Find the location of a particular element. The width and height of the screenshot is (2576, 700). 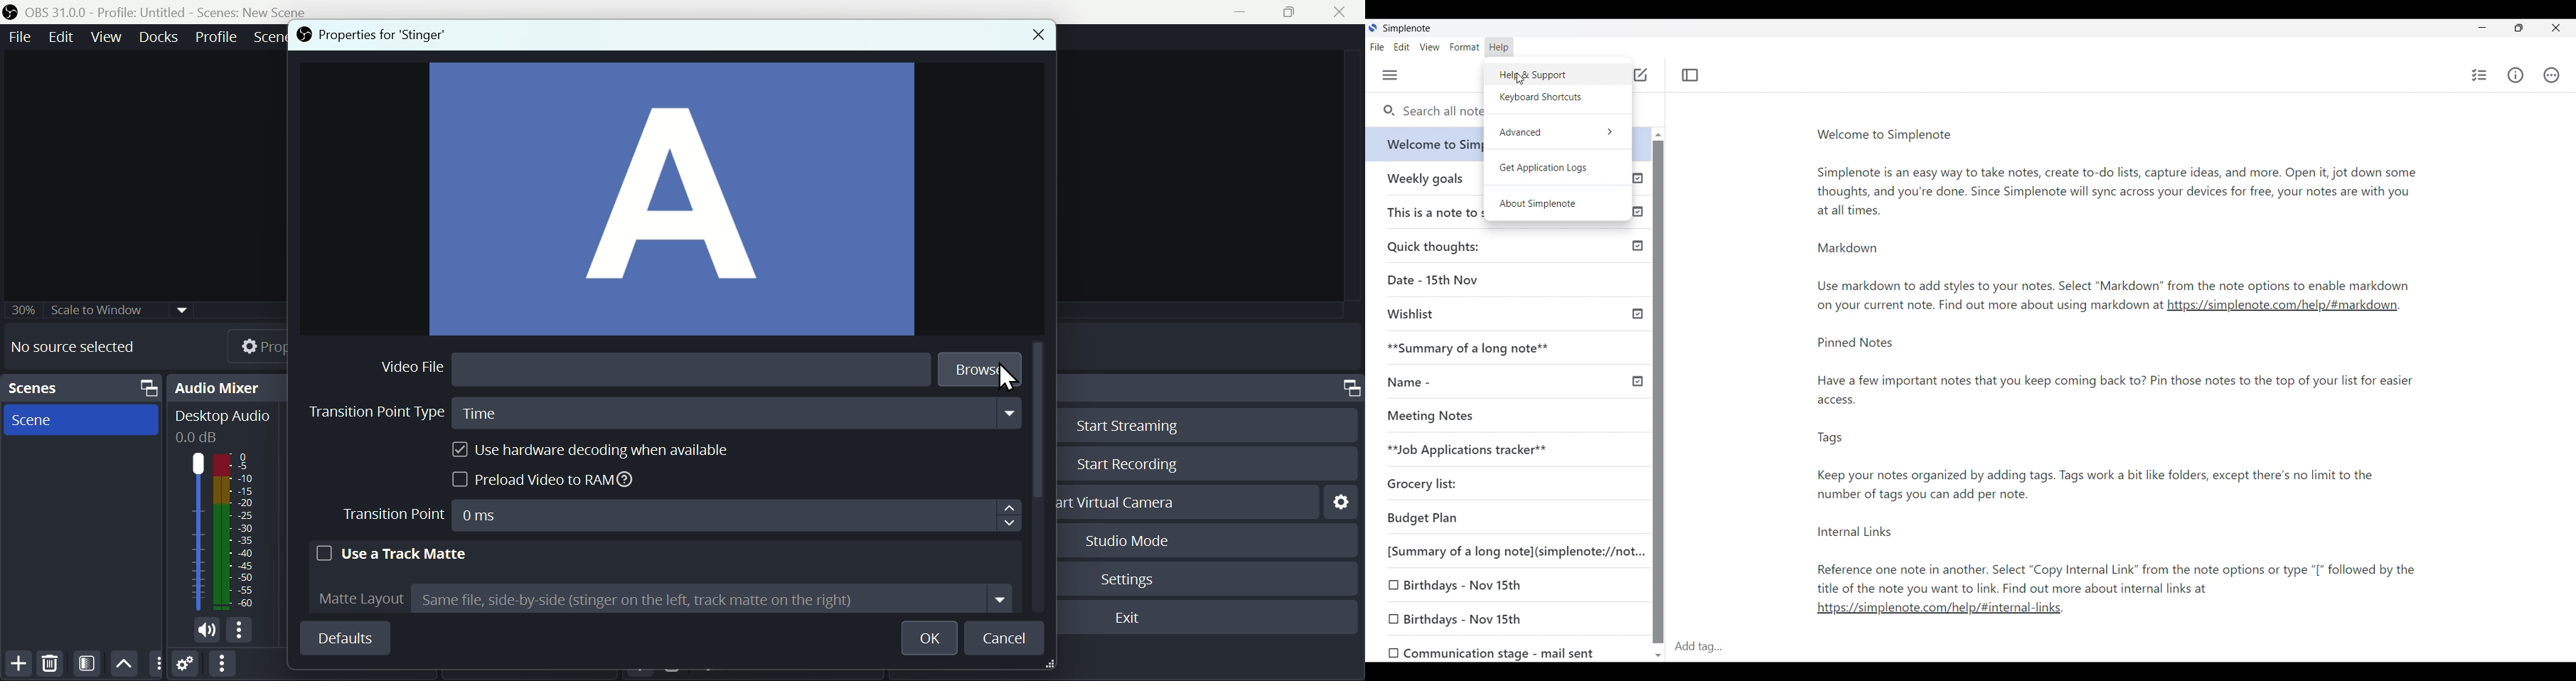

Name - is located at coordinates (1495, 380).